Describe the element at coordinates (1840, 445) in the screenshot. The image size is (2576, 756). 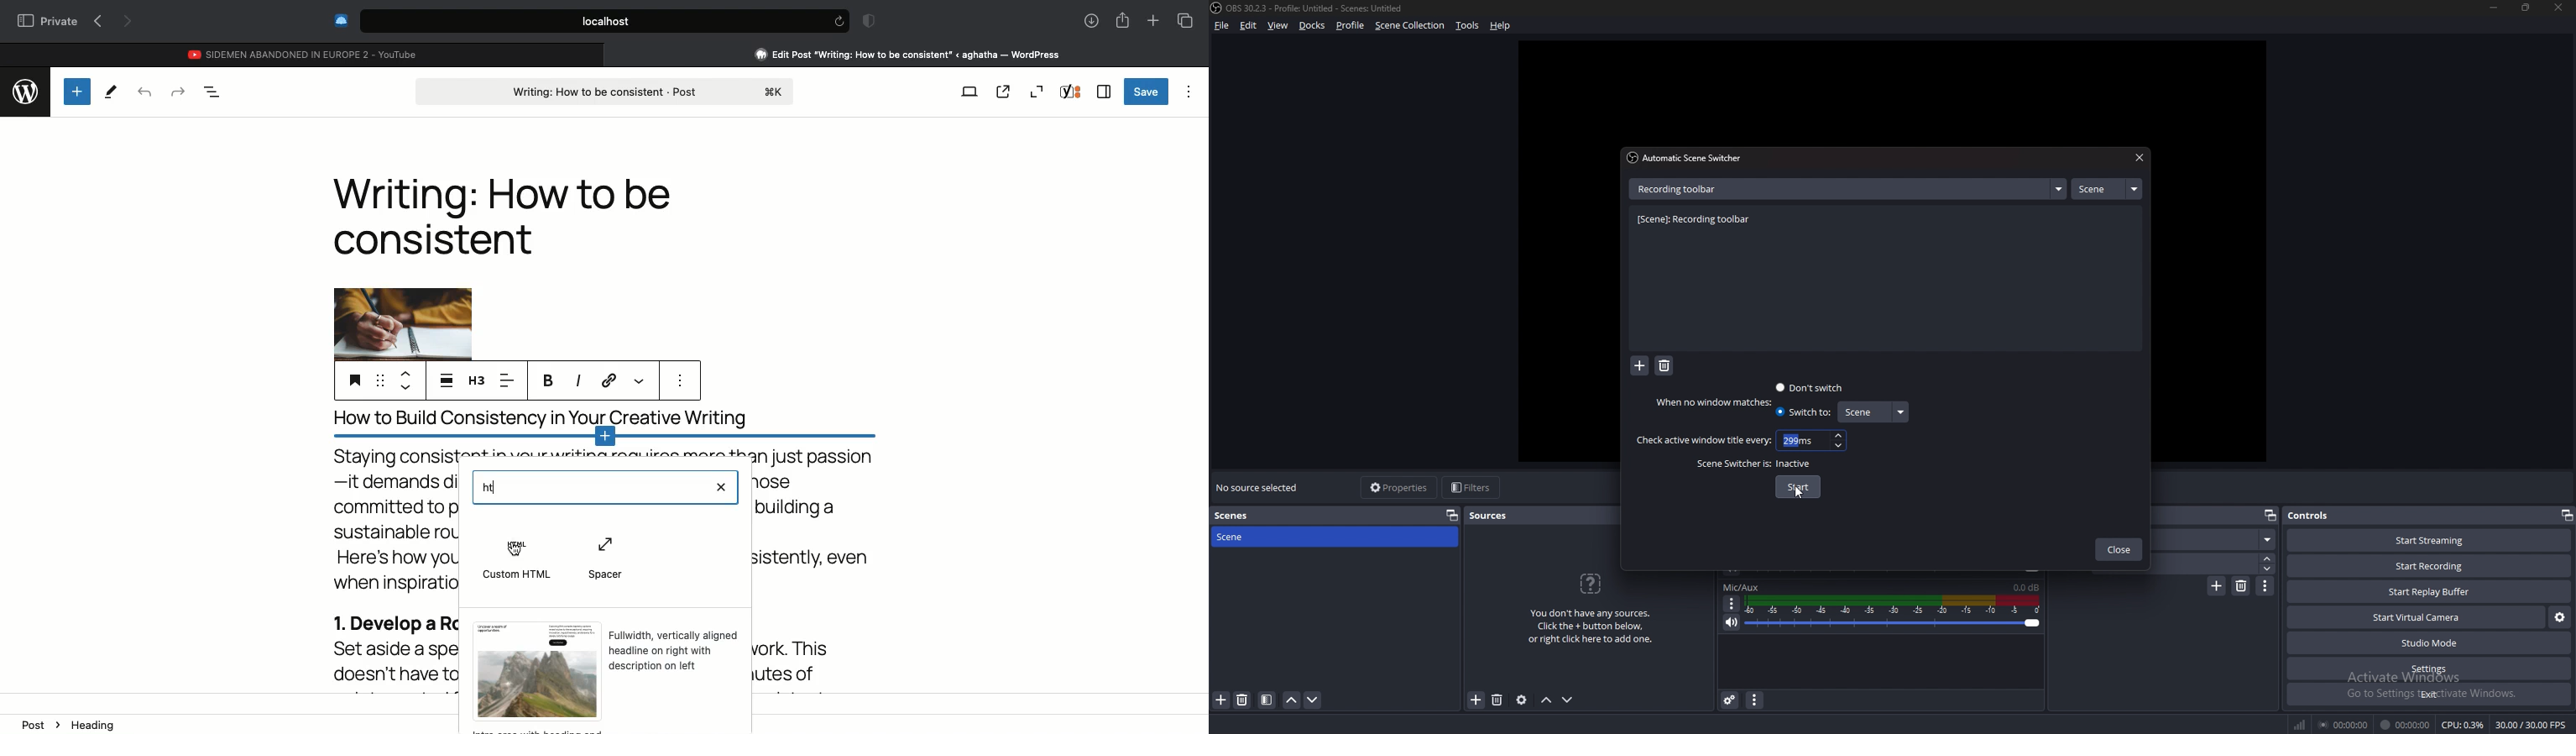
I see `decrease time` at that location.